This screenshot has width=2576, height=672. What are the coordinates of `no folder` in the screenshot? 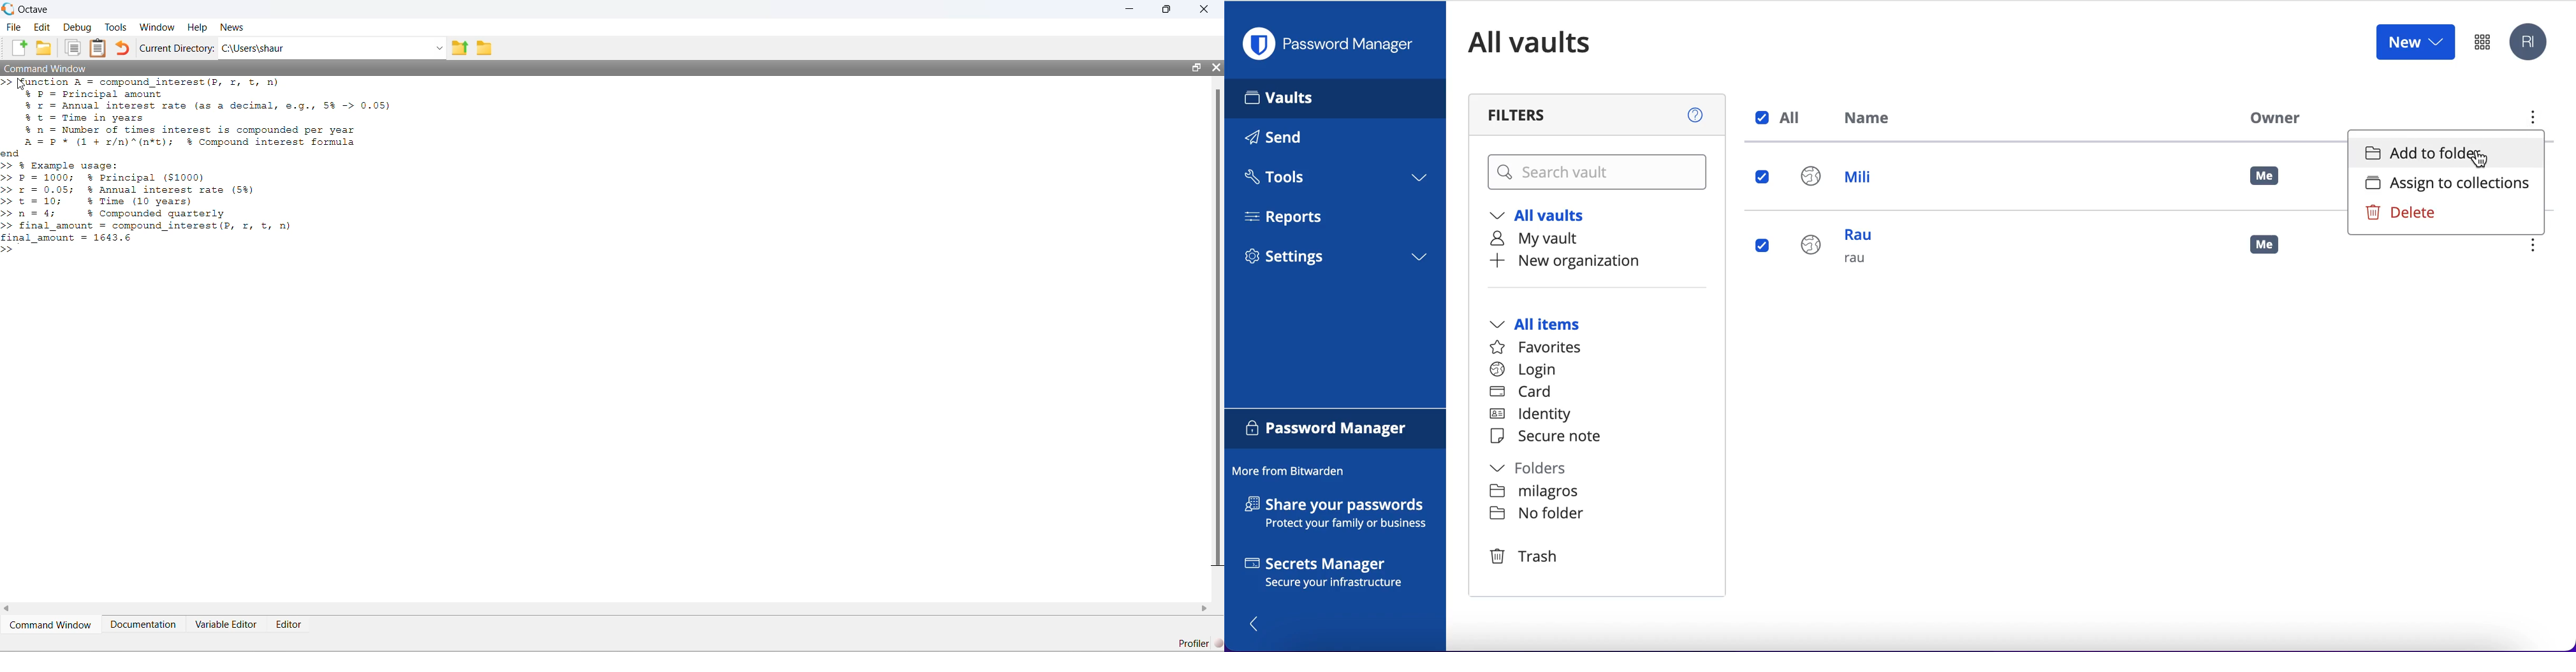 It's located at (1536, 493).